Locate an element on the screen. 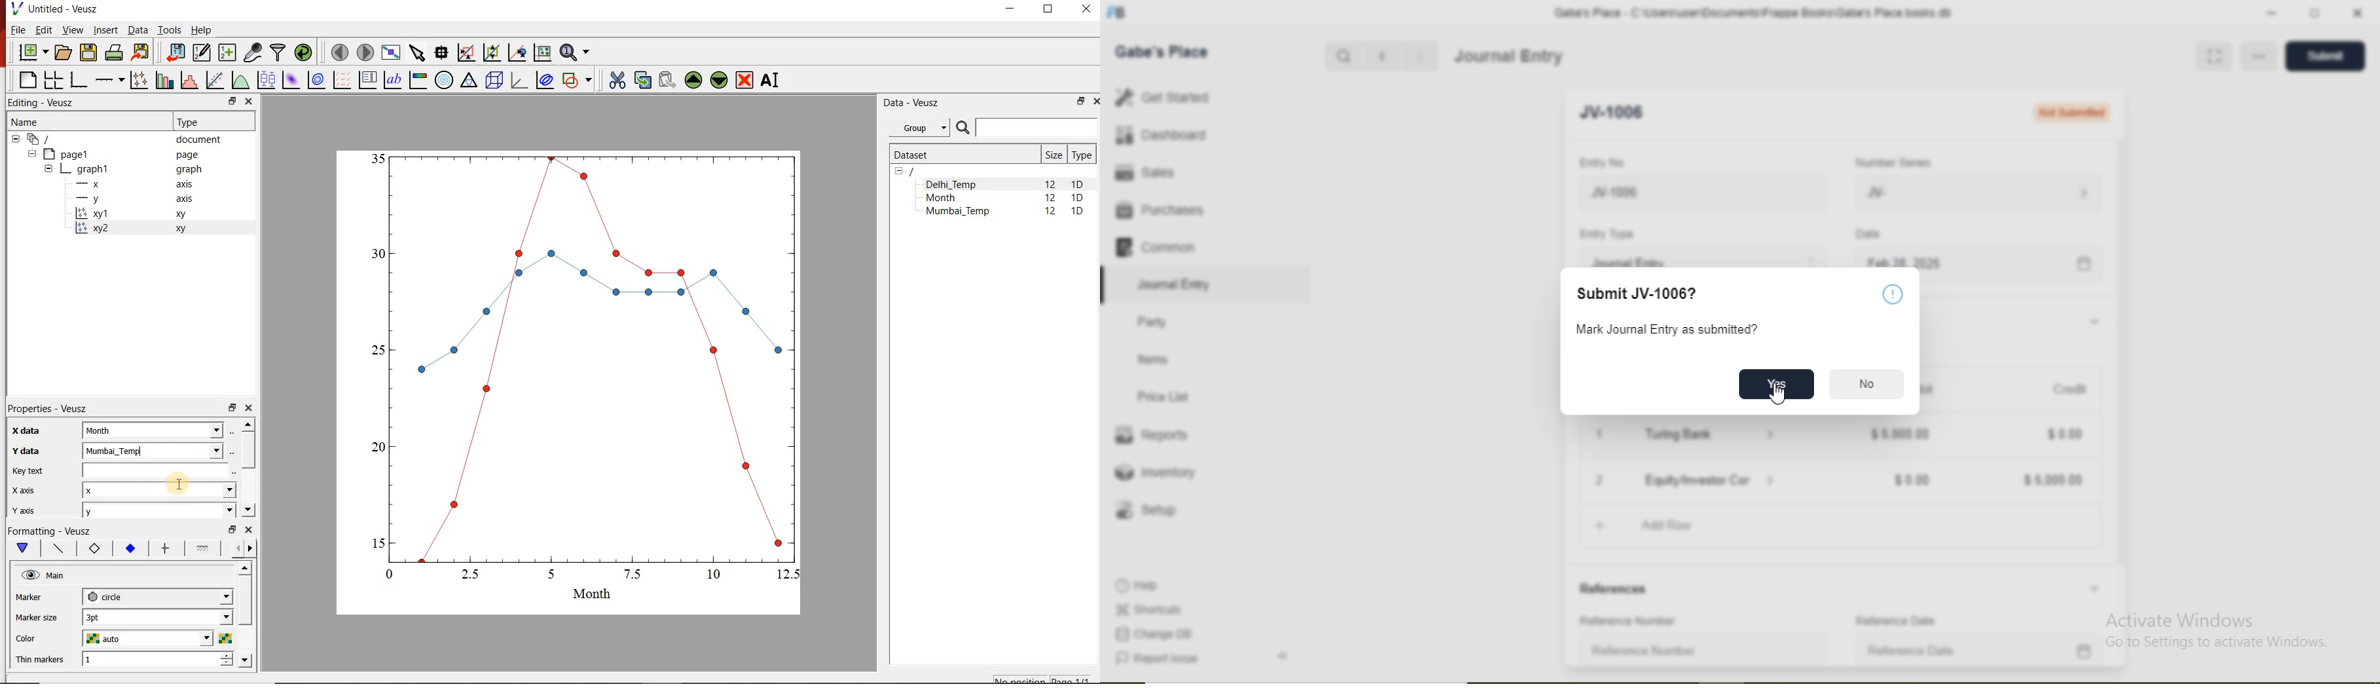 The height and width of the screenshot is (700, 2380). y axis is located at coordinates (22, 510).